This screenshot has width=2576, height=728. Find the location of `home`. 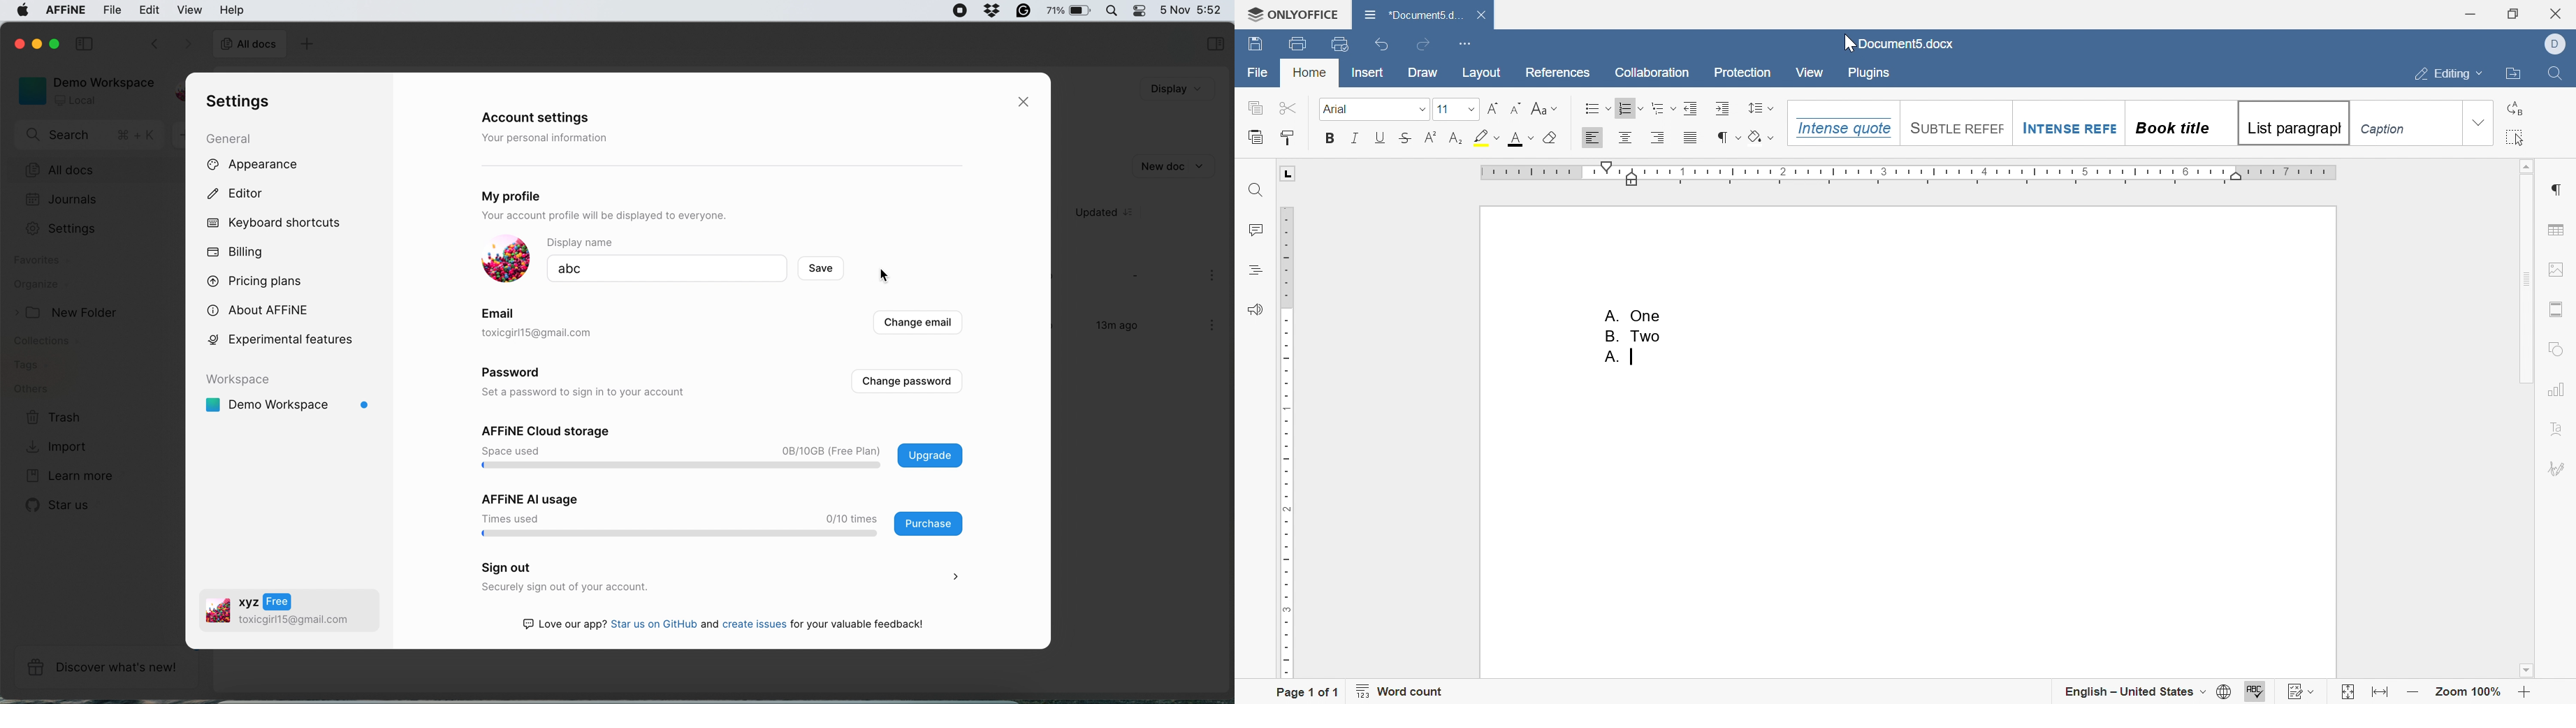

home is located at coordinates (1308, 73).